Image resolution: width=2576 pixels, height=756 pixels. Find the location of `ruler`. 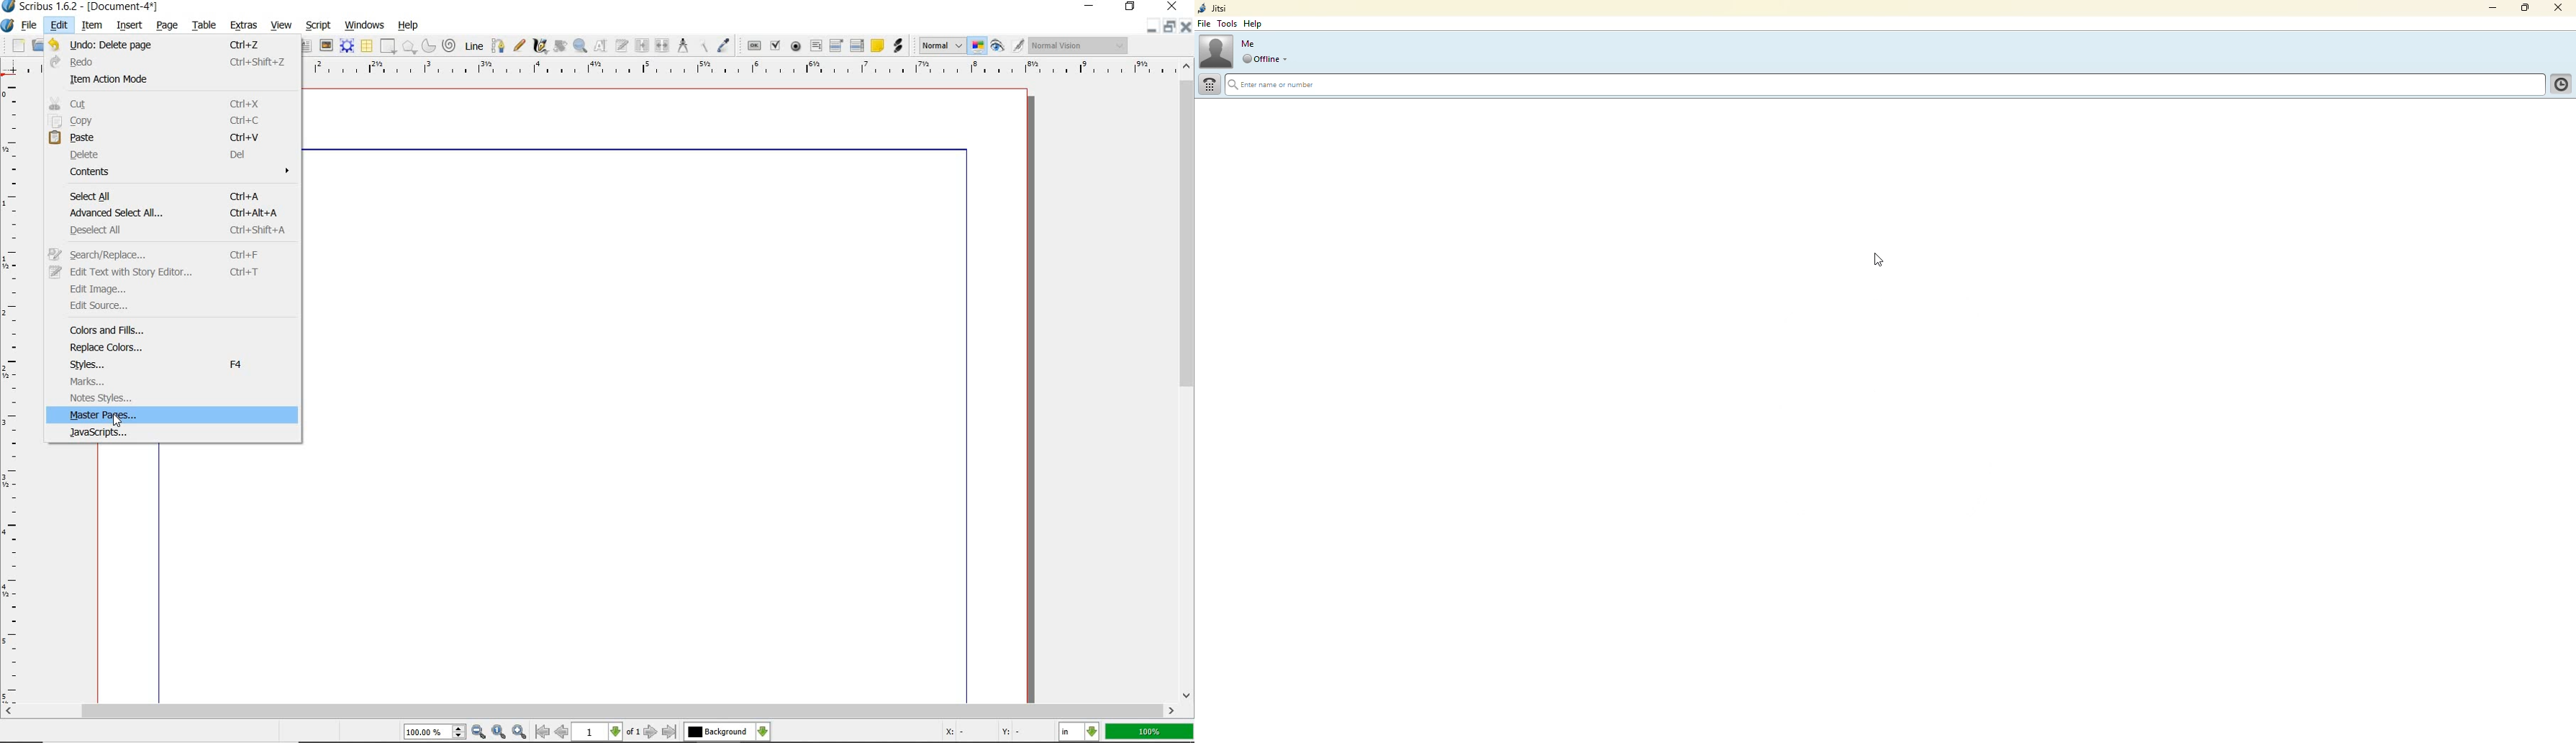

ruler is located at coordinates (13, 389).